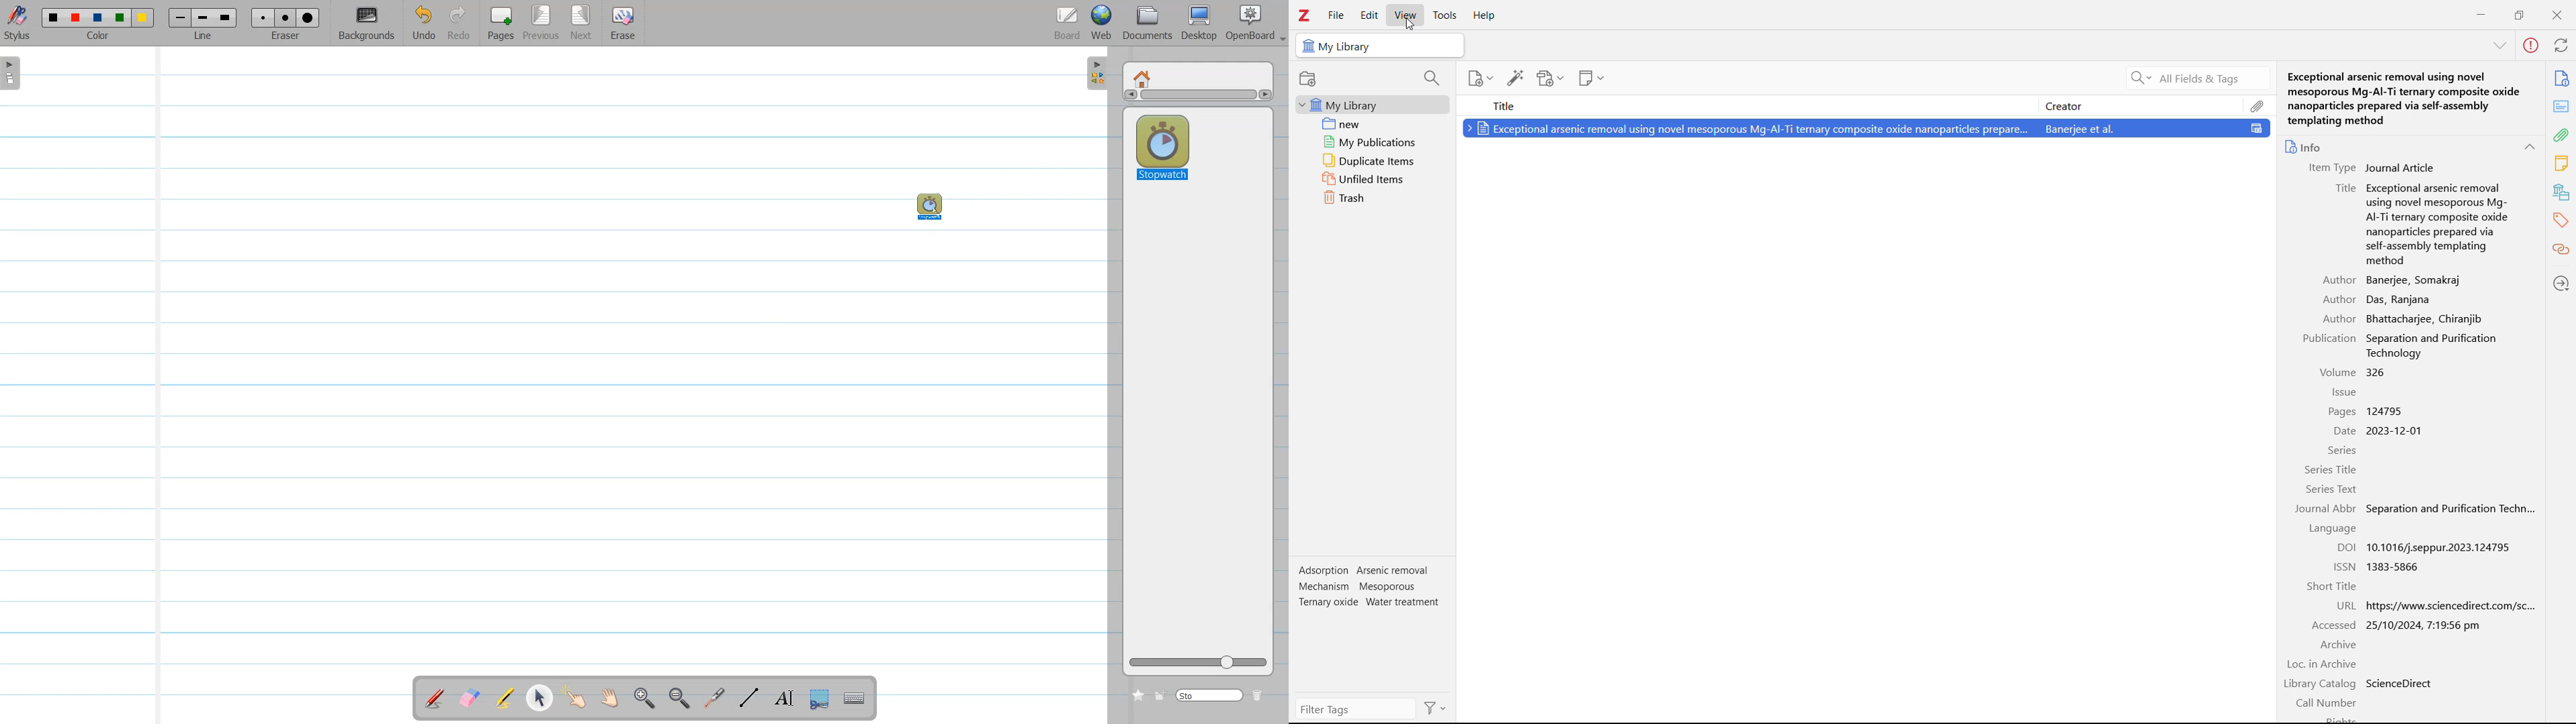 The image size is (2576, 728). What do you see at coordinates (2562, 107) in the screenshot?
I see `abstract` at bounding box center [2562, 107].